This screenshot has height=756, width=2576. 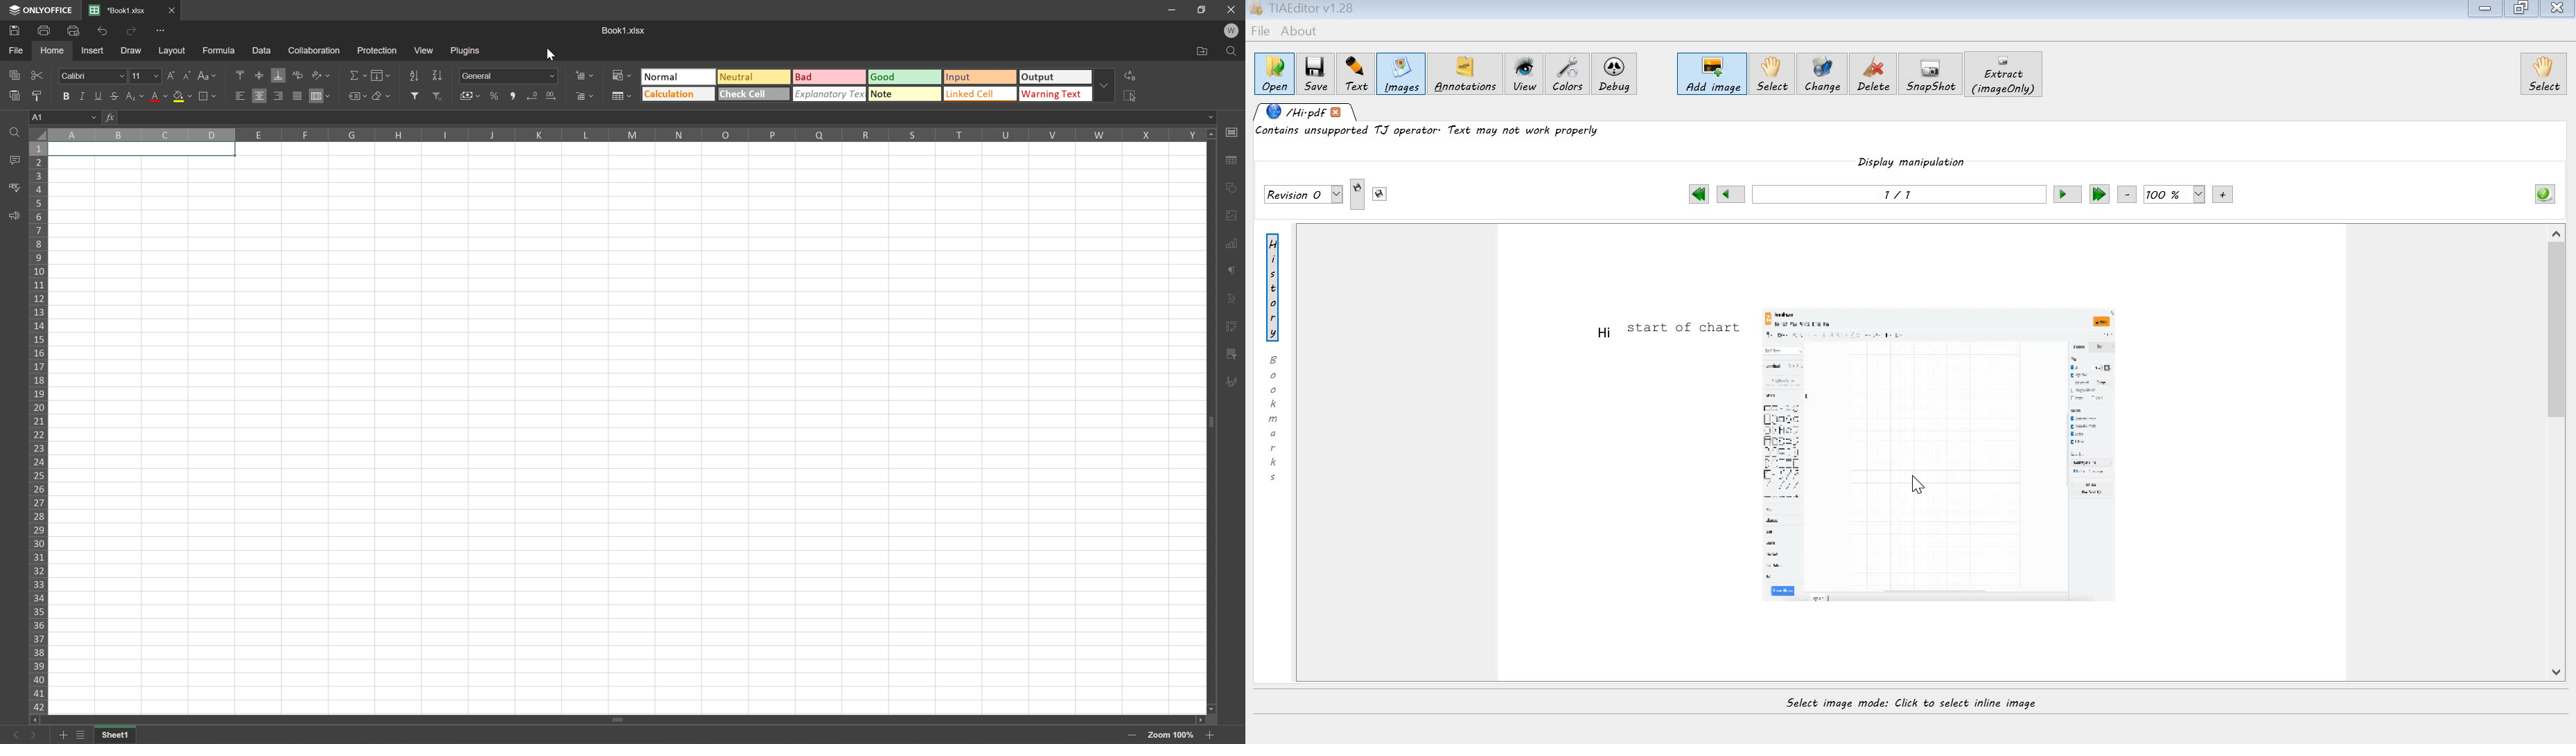 I want to click on Align middle, so click(x=260, y=75).